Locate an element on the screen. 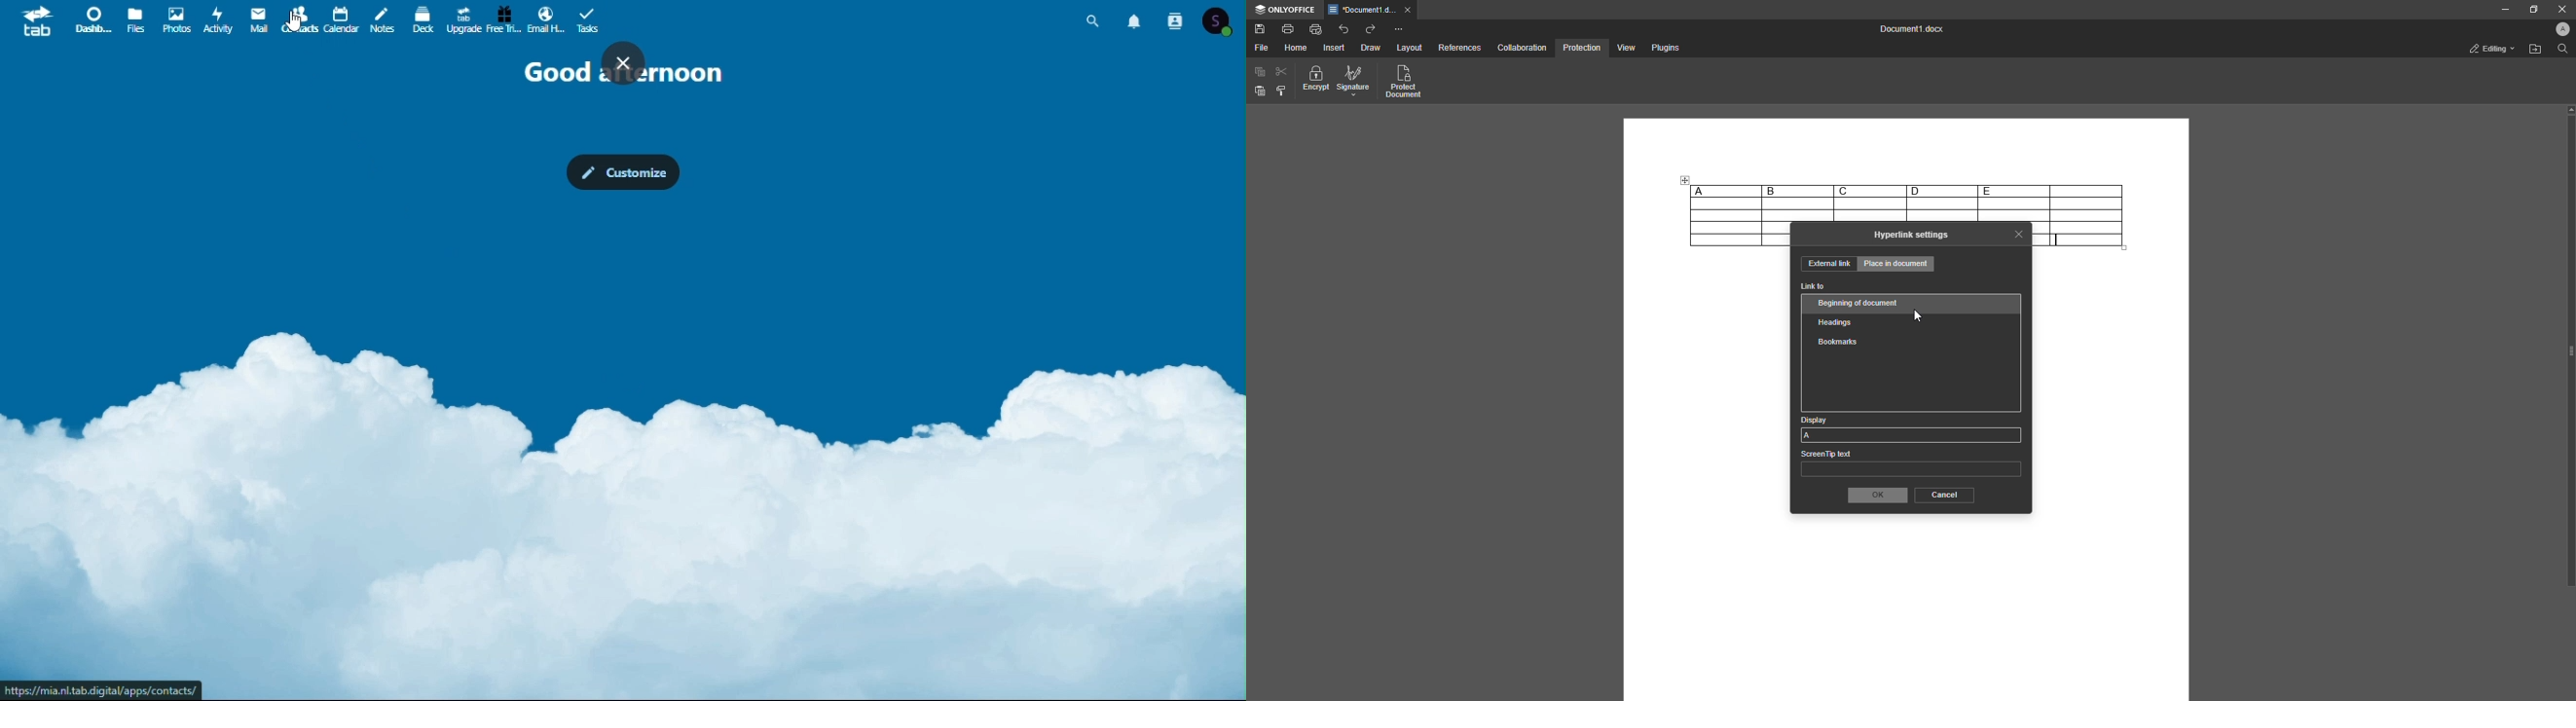 The width and height of the screenshot is (2576, 728). References is located at coordinates (1459, 48).